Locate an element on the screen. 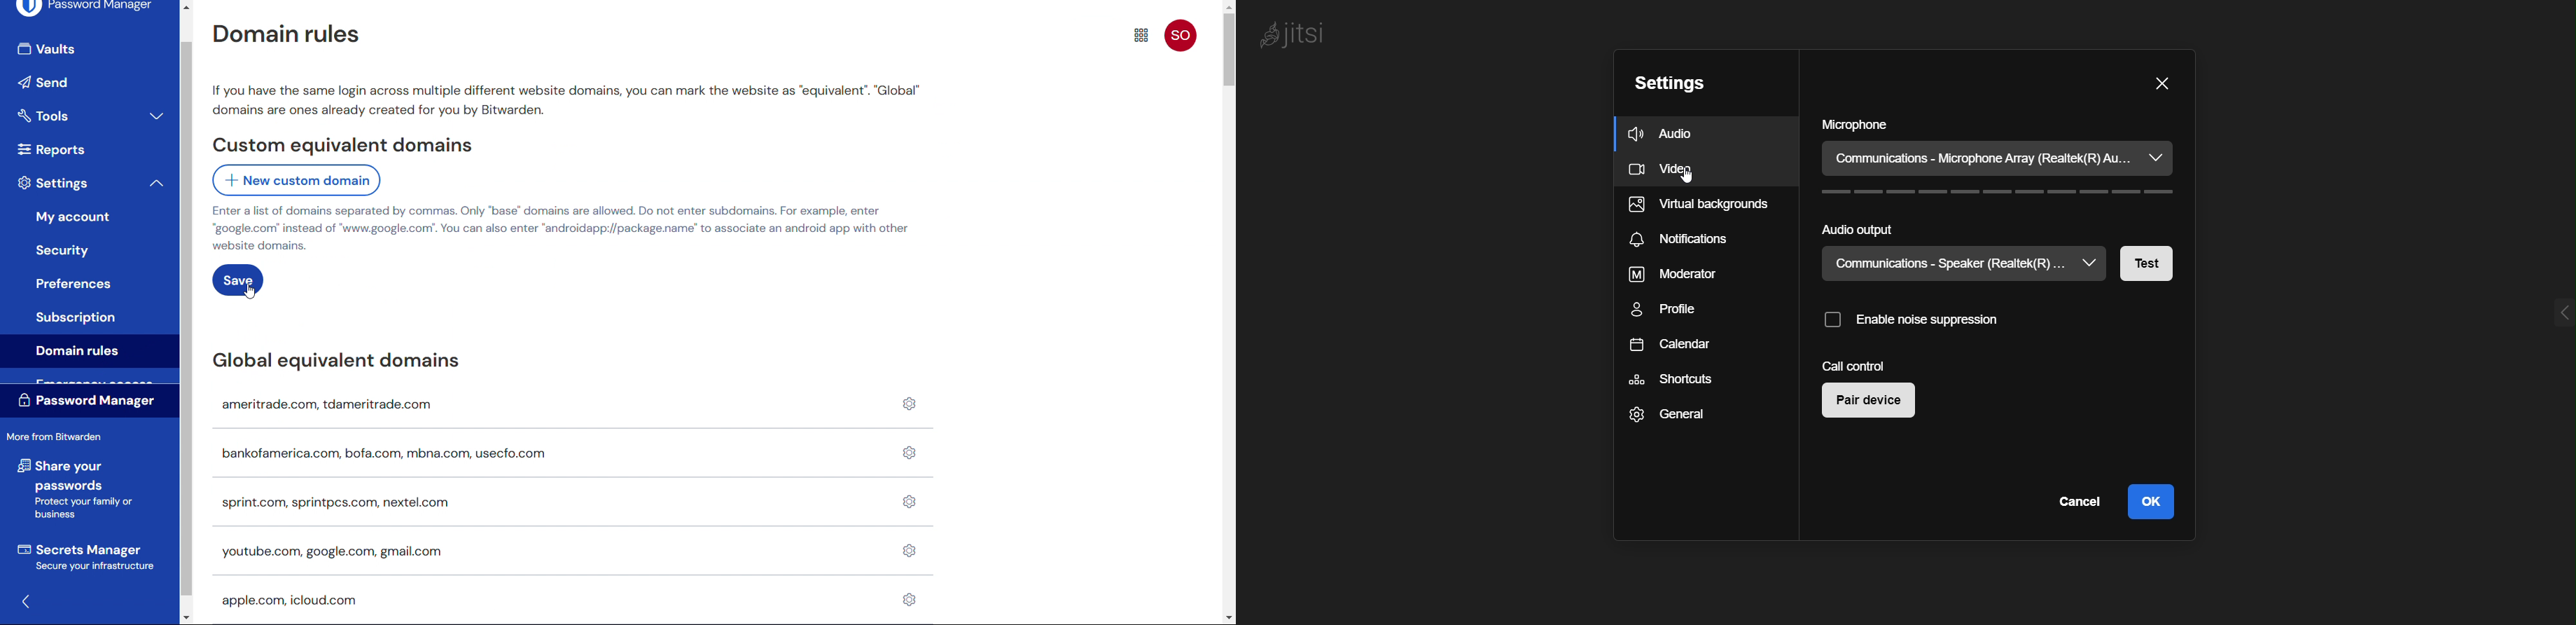  My account  is located at coordinates (75, 215).